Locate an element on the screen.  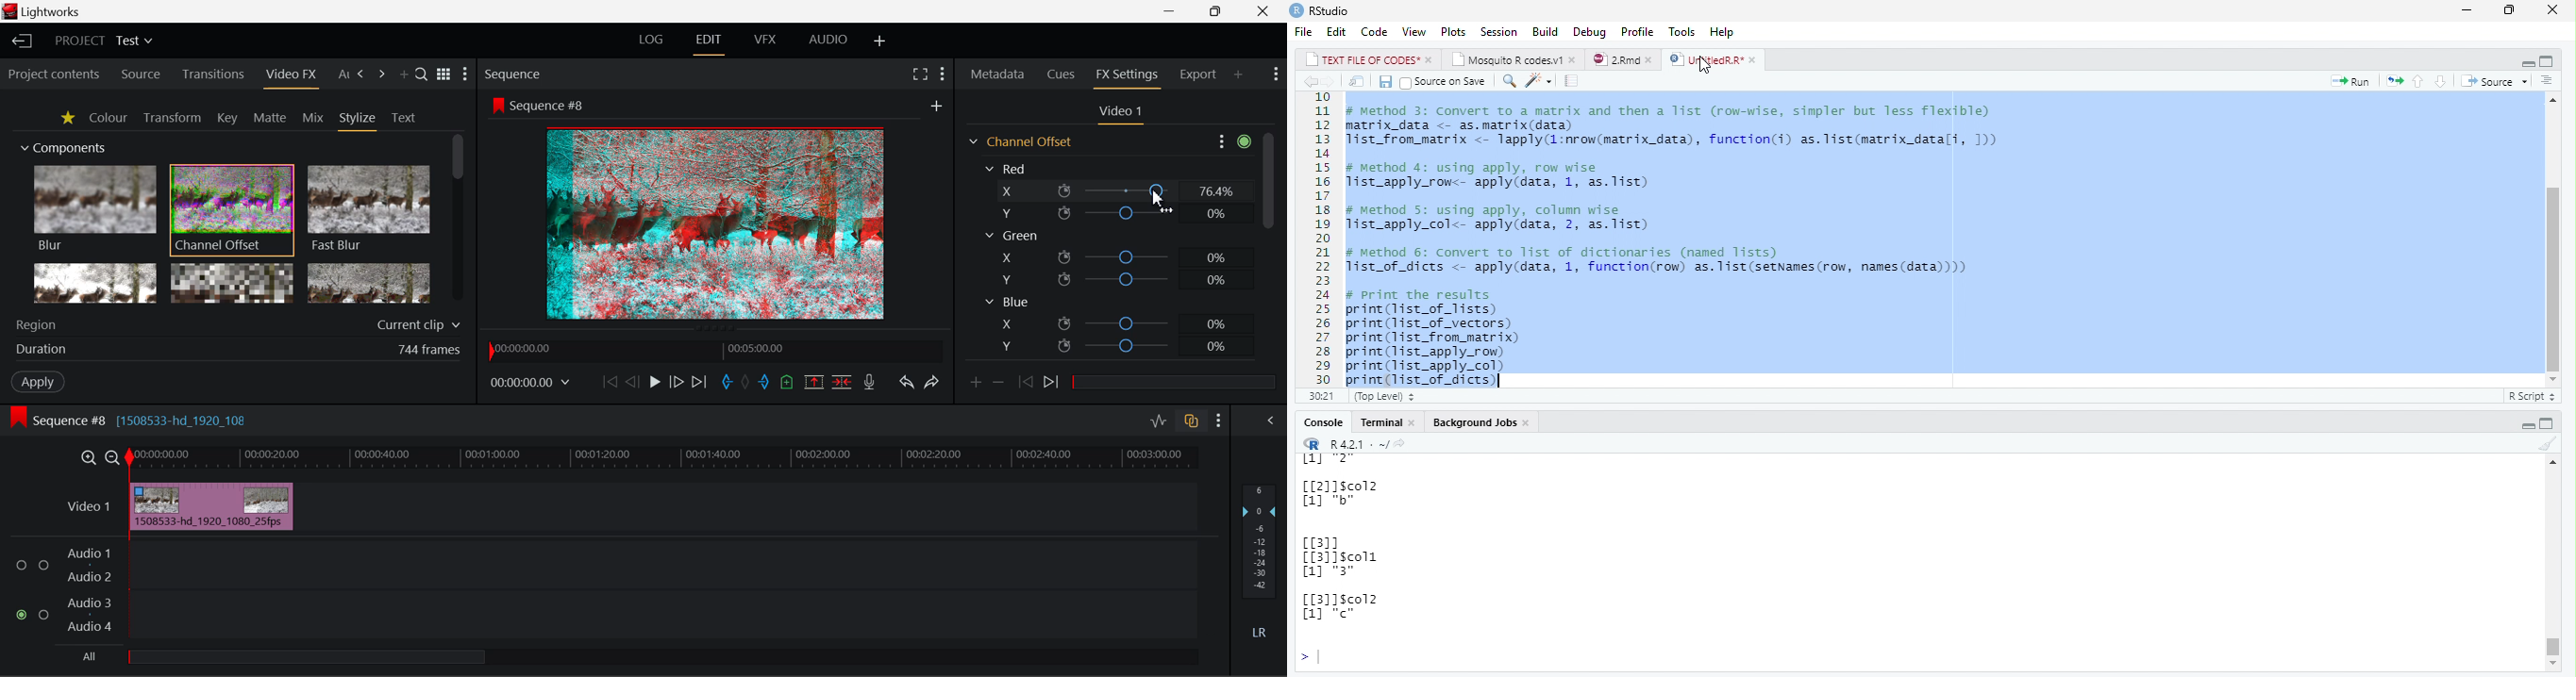
Video Layer is located at coordinates (90, 509).